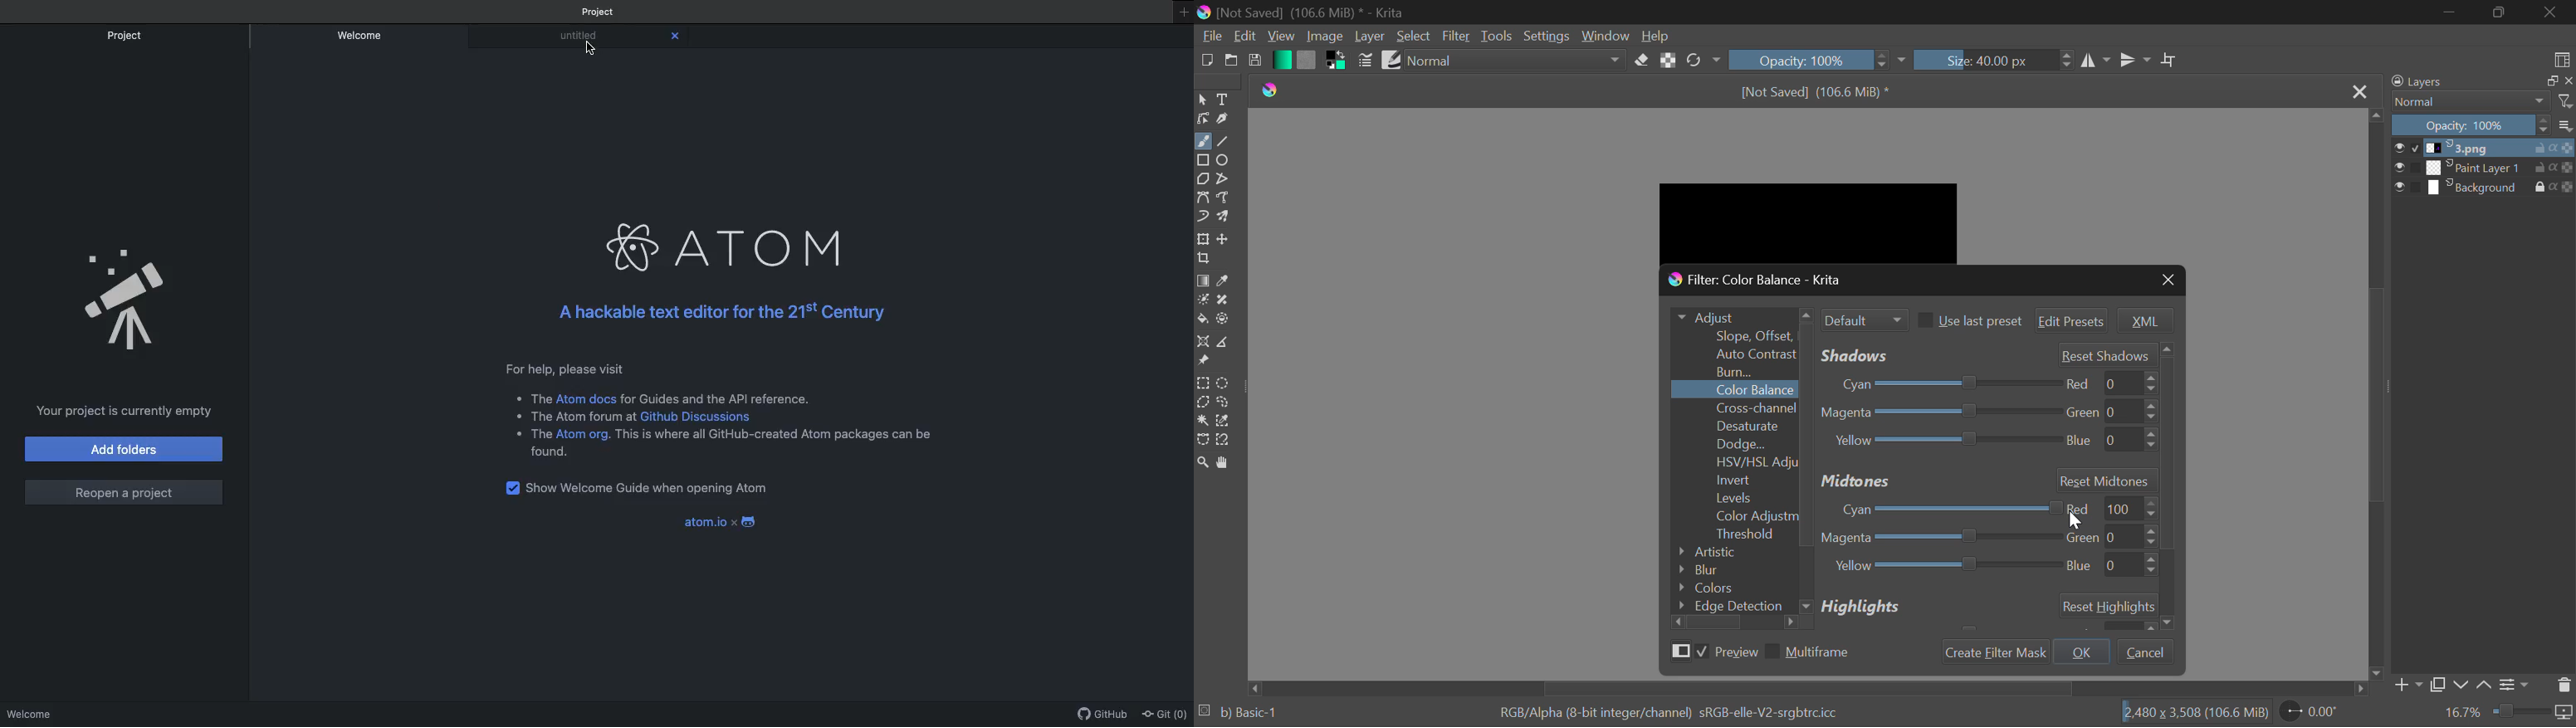 This screenshot has width=2576, height=728. What do you see at coordinates (1937, 384) in the screenshot?
I see `Cyan-Red Slider` at bounding box center [1937, 384].